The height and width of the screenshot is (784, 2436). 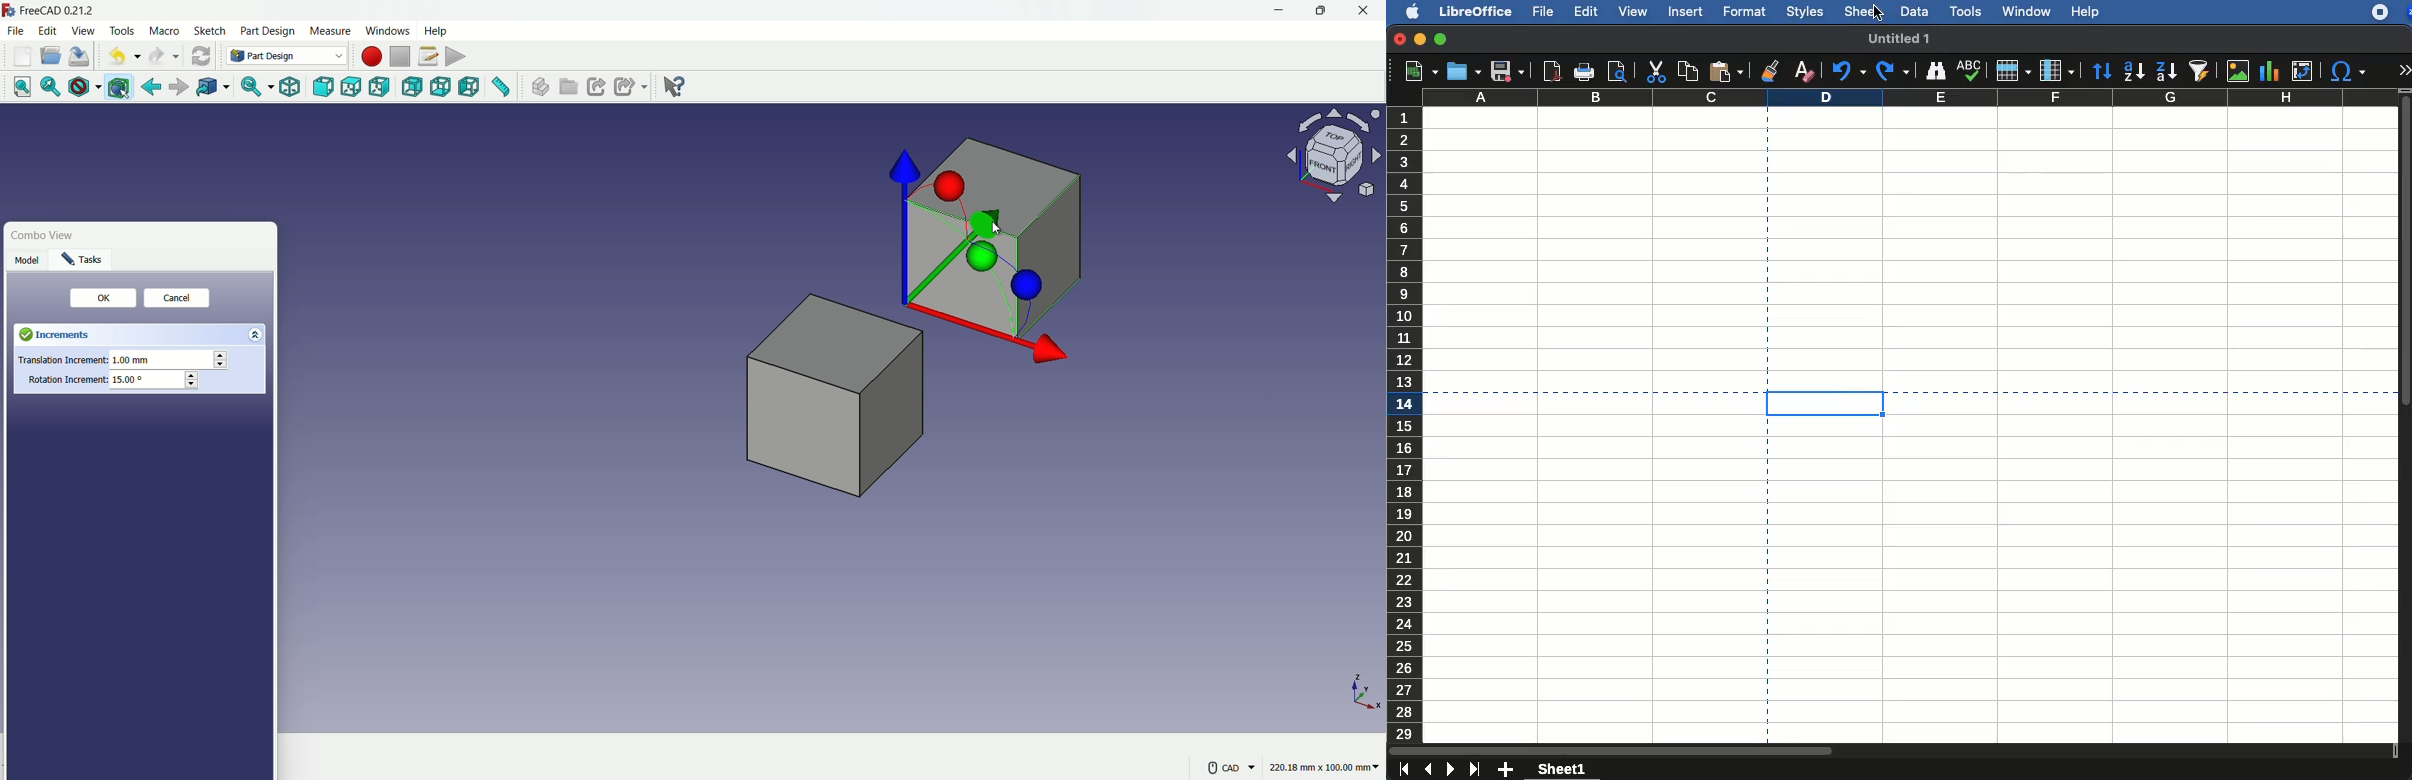 I want to click on fit selection, so click(x=47, y=87).